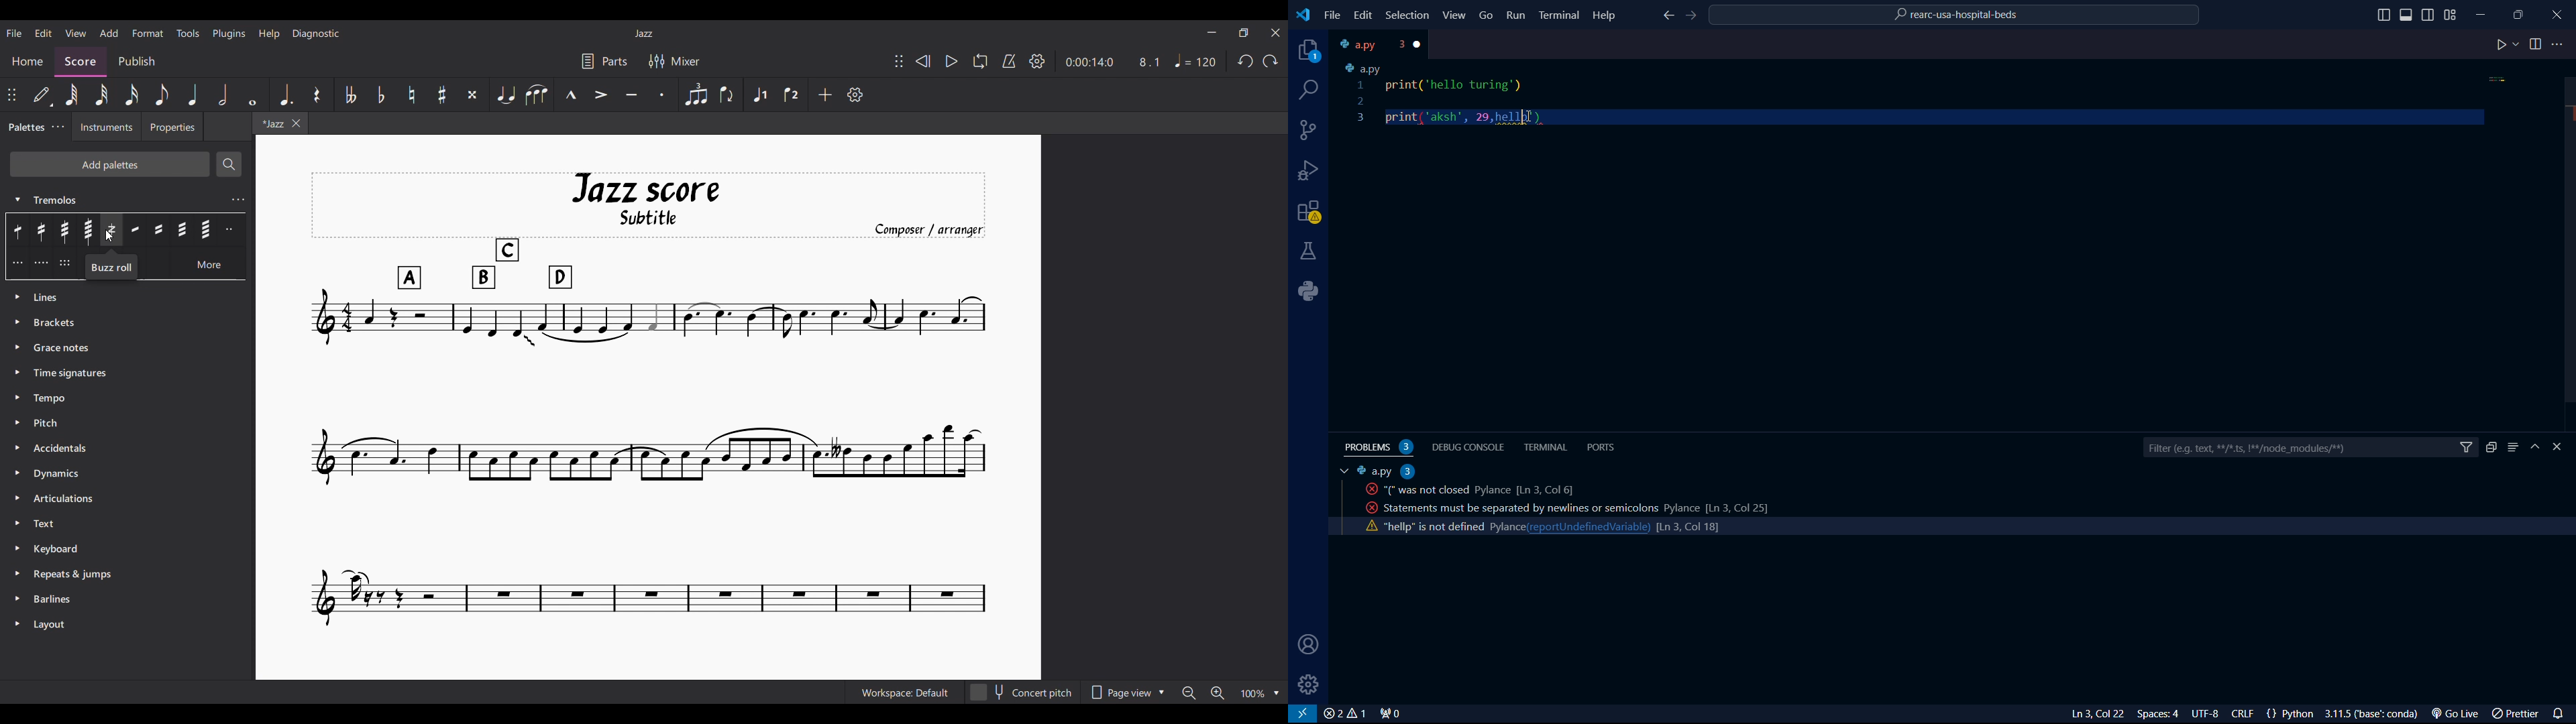  I want to click on Toggle natural, so click(412, 95).